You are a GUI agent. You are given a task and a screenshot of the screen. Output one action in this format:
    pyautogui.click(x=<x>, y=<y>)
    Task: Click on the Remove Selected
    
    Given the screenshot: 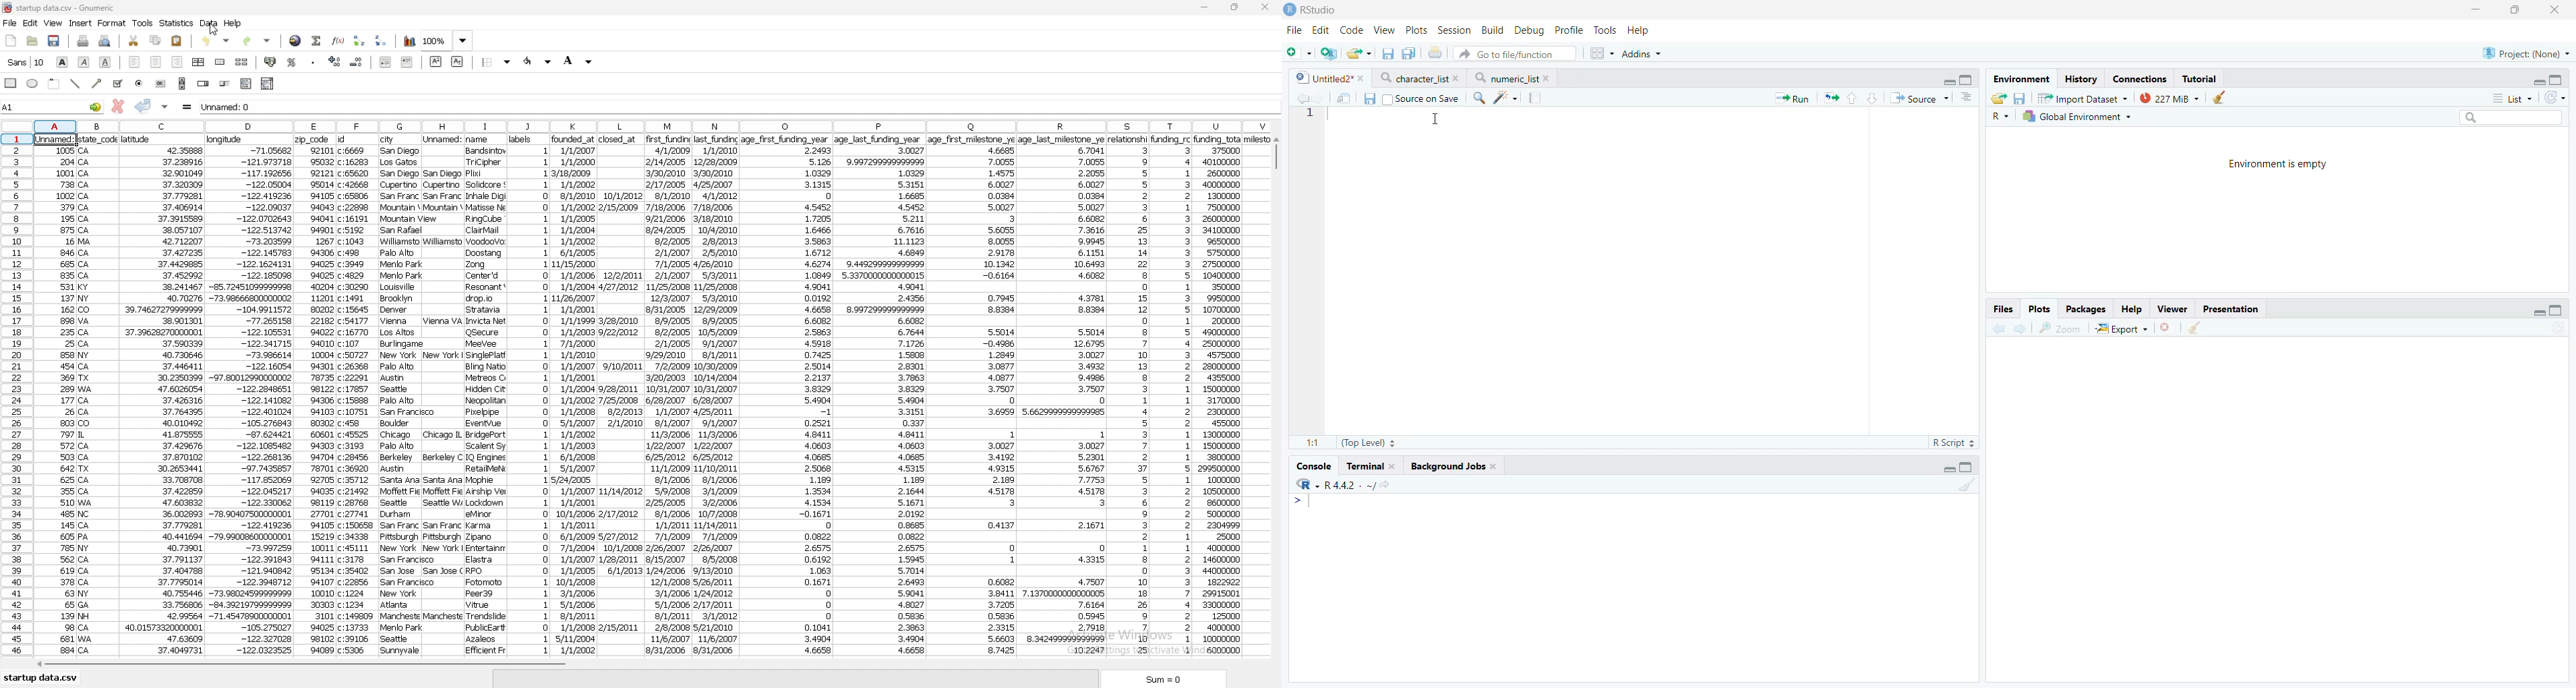 What is the action you would take?
    pyautogui.click(x=2169, y=327)
    